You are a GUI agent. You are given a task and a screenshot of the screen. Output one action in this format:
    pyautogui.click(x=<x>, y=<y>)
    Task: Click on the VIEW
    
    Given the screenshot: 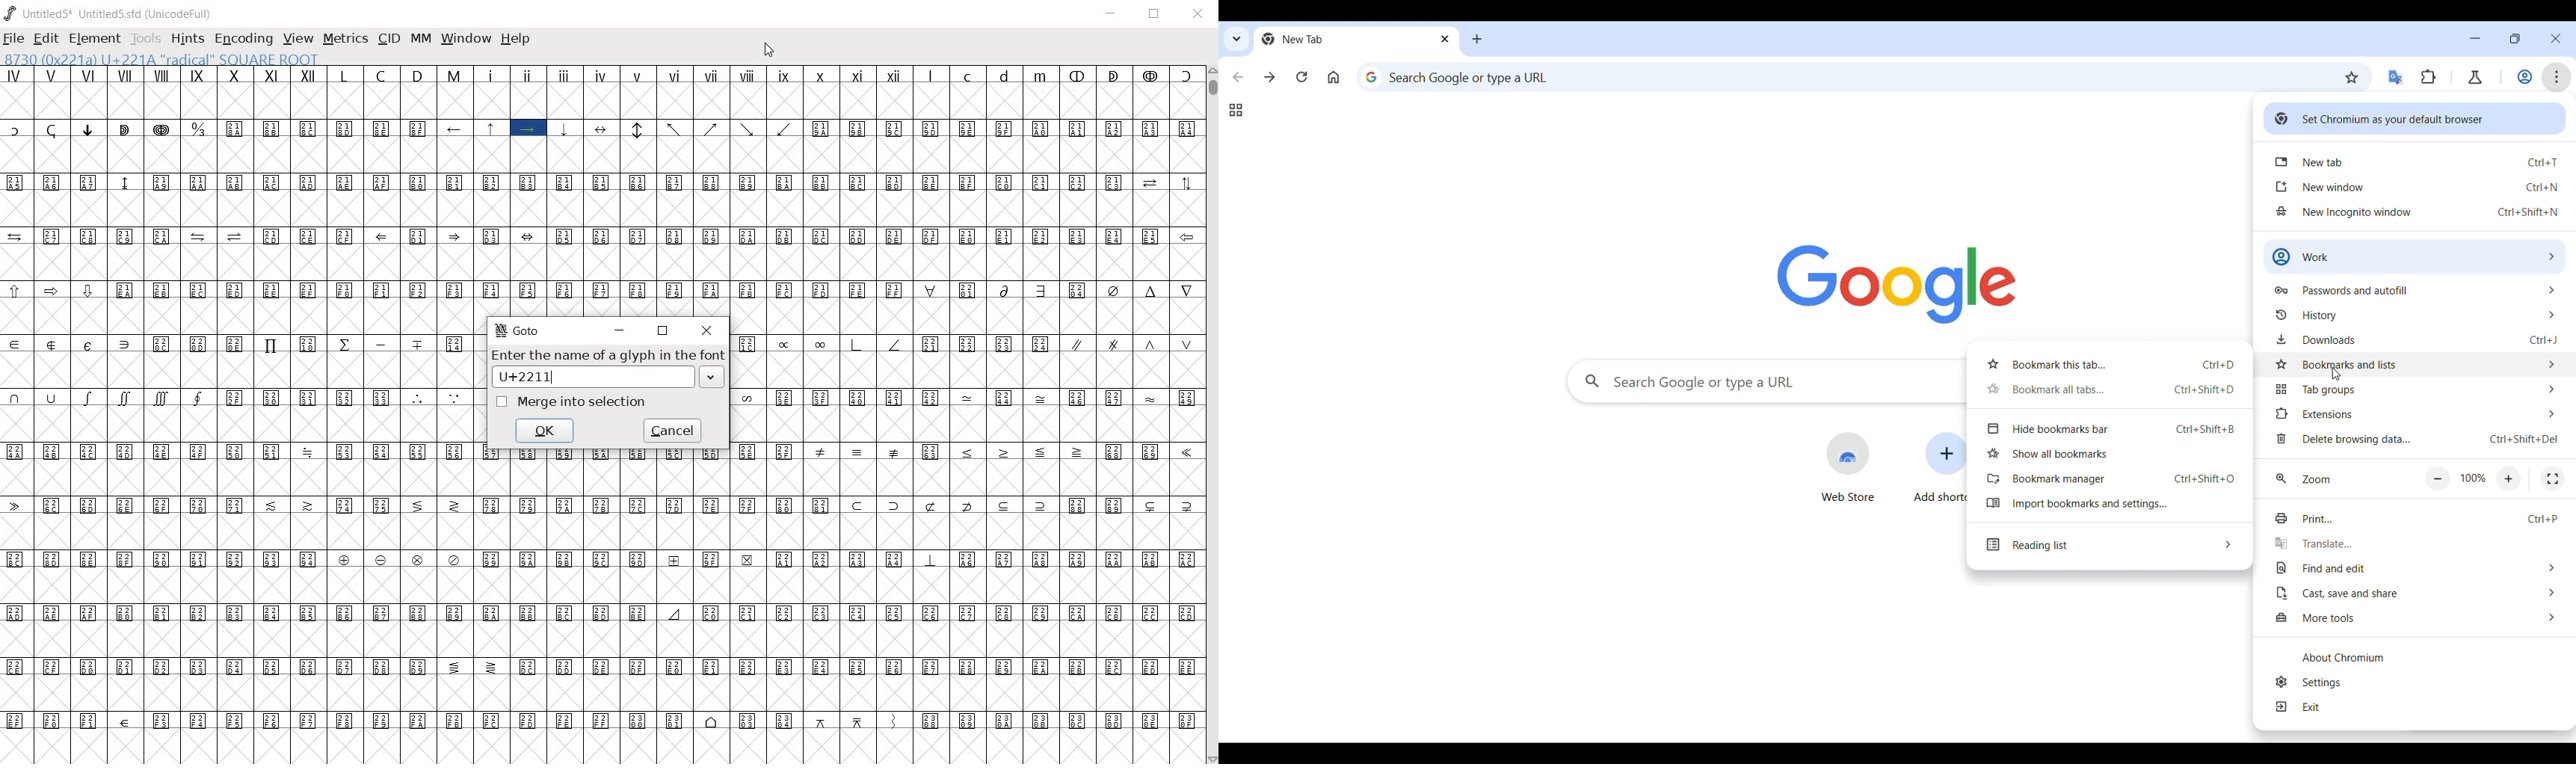 What is the action you would take?
    pyautogui.click(x=298, y=38)
    